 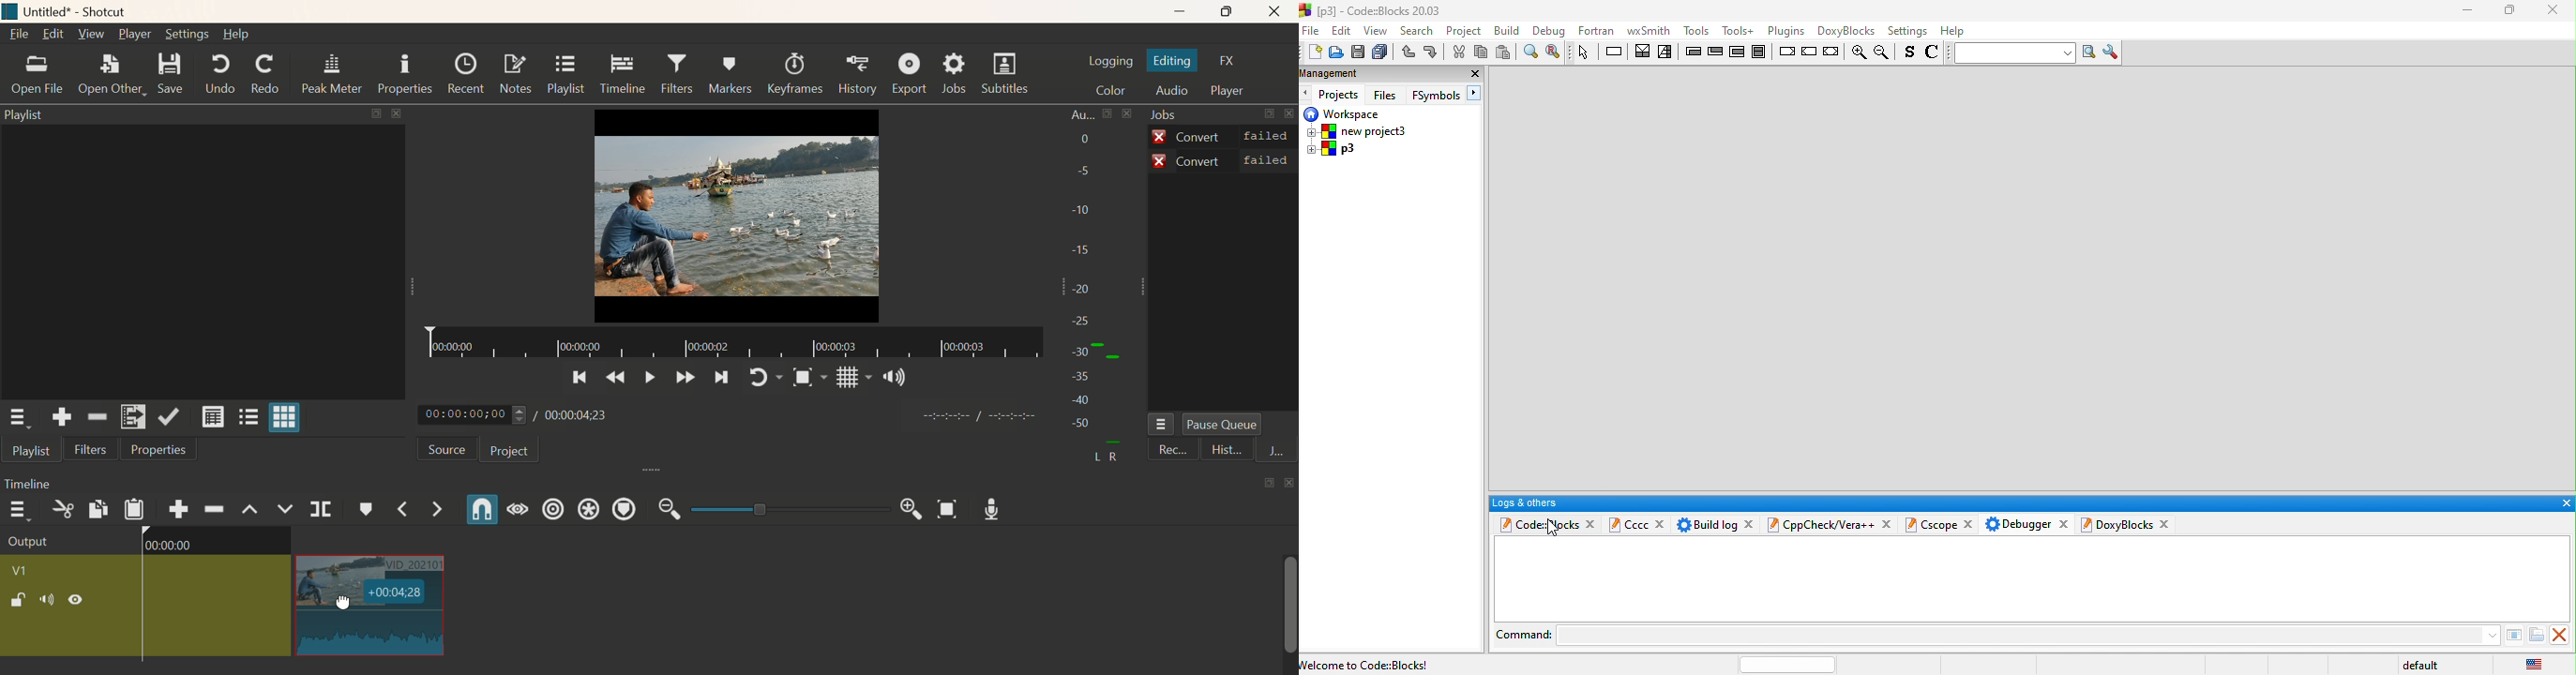 What do you see at coordinates (221, 74) in the screenshot?
I see `Undo` at bounding box center [221, 74].